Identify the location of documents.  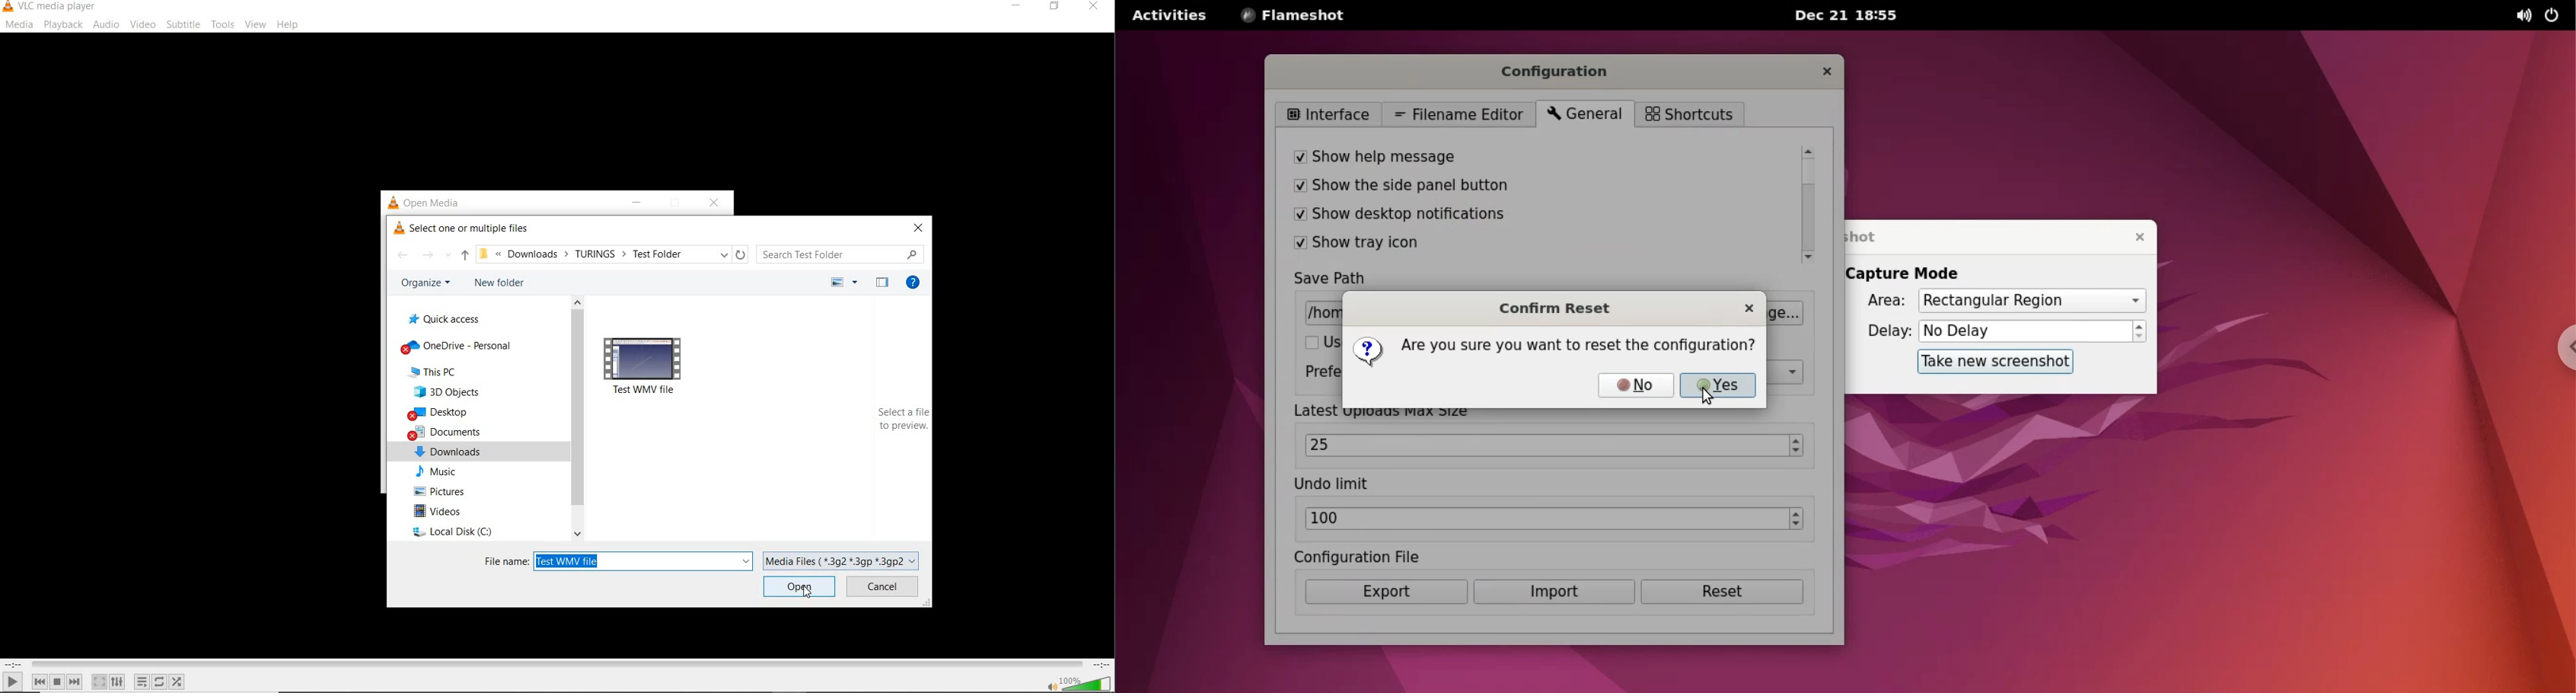
(453, 434).